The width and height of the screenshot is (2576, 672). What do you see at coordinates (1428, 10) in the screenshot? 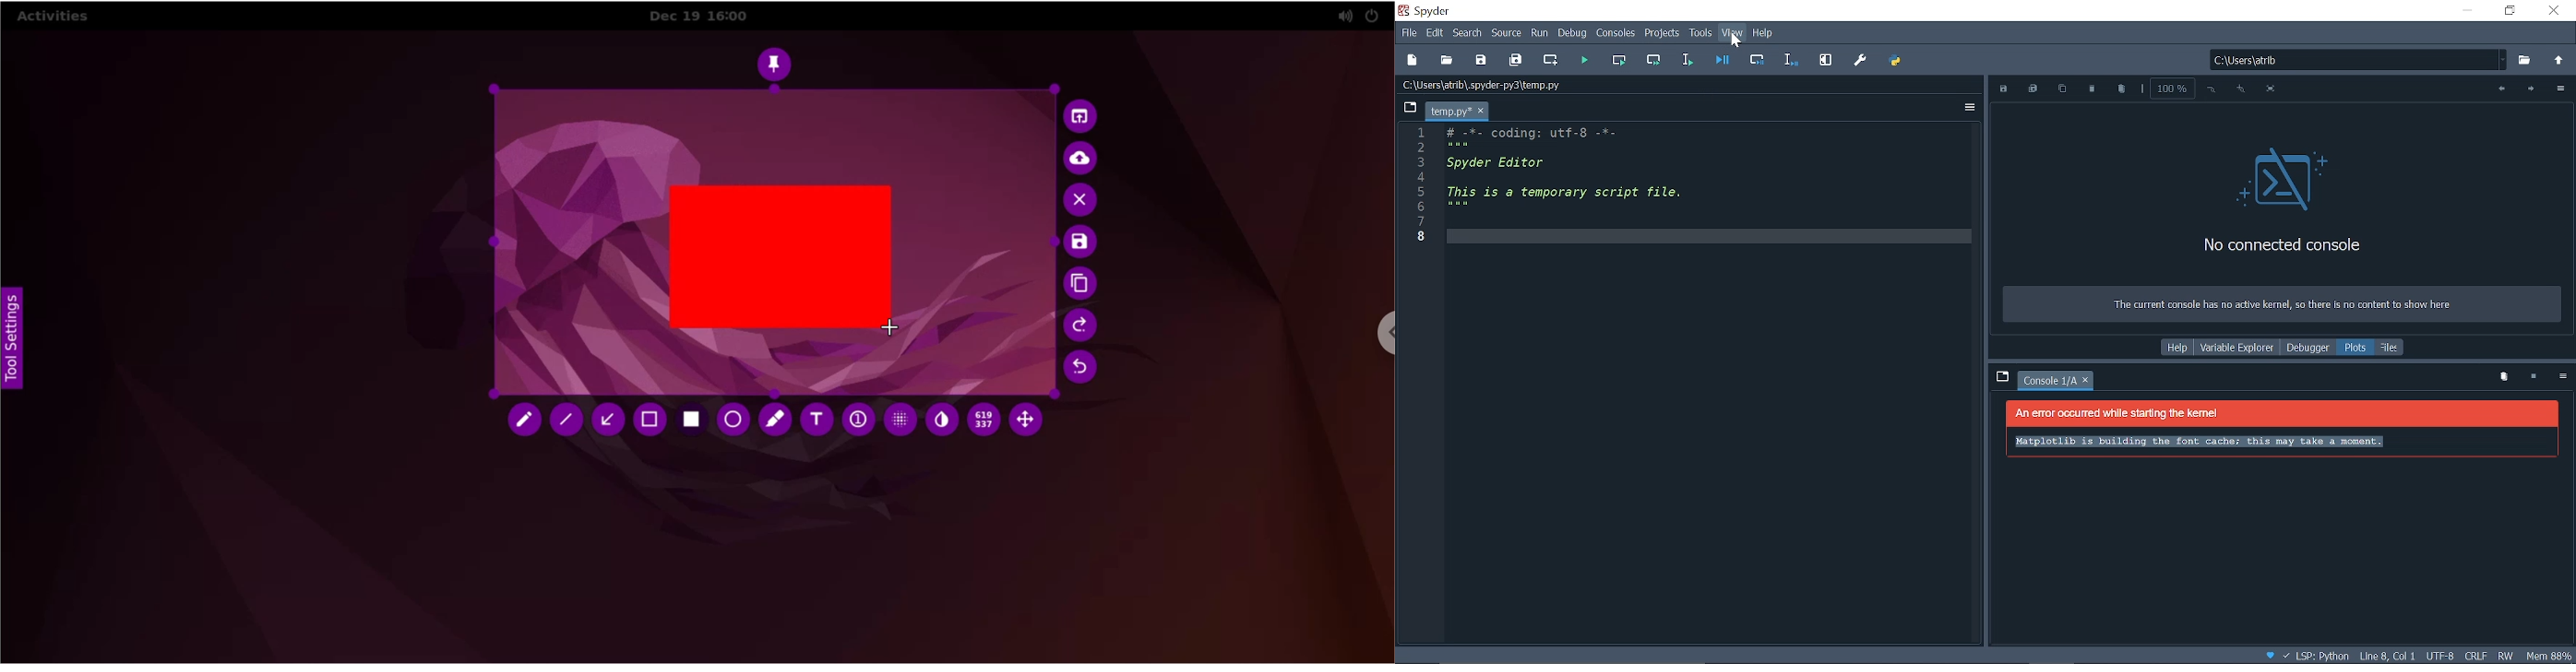
I see `Current window` at bounding box center [1428, 10].